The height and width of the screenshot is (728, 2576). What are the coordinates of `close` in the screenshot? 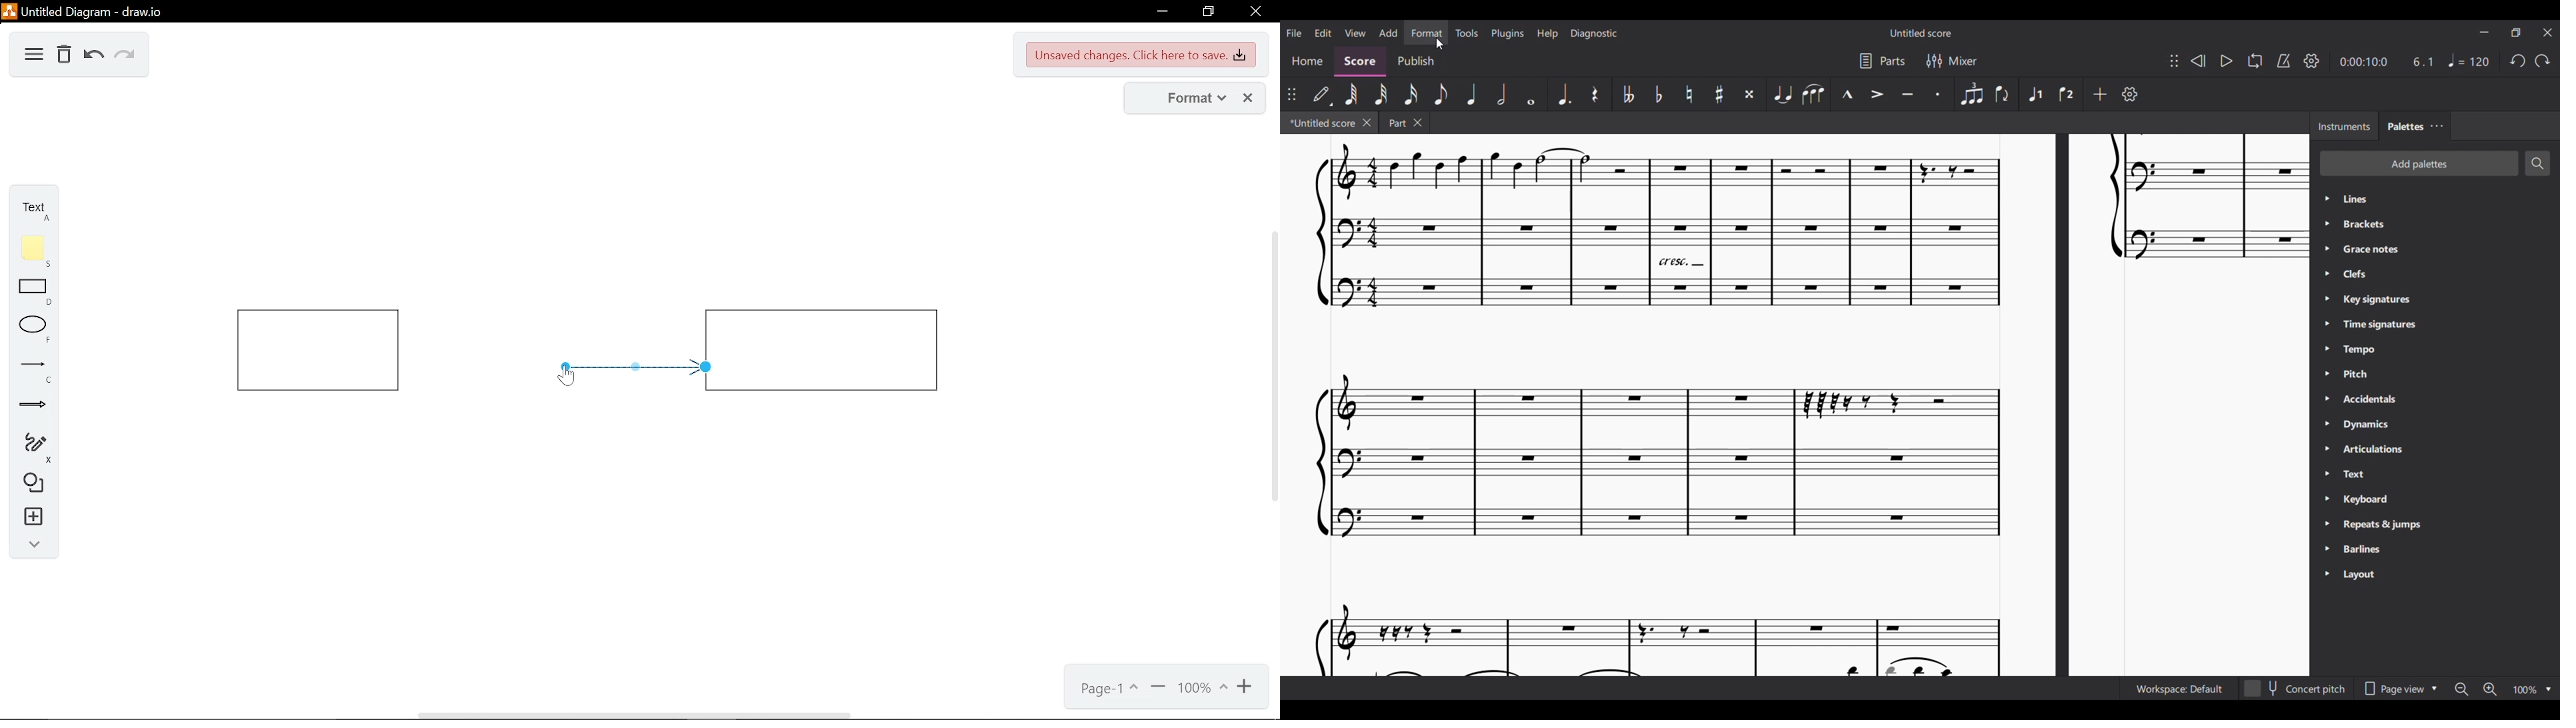 It's located at (1258, 14).